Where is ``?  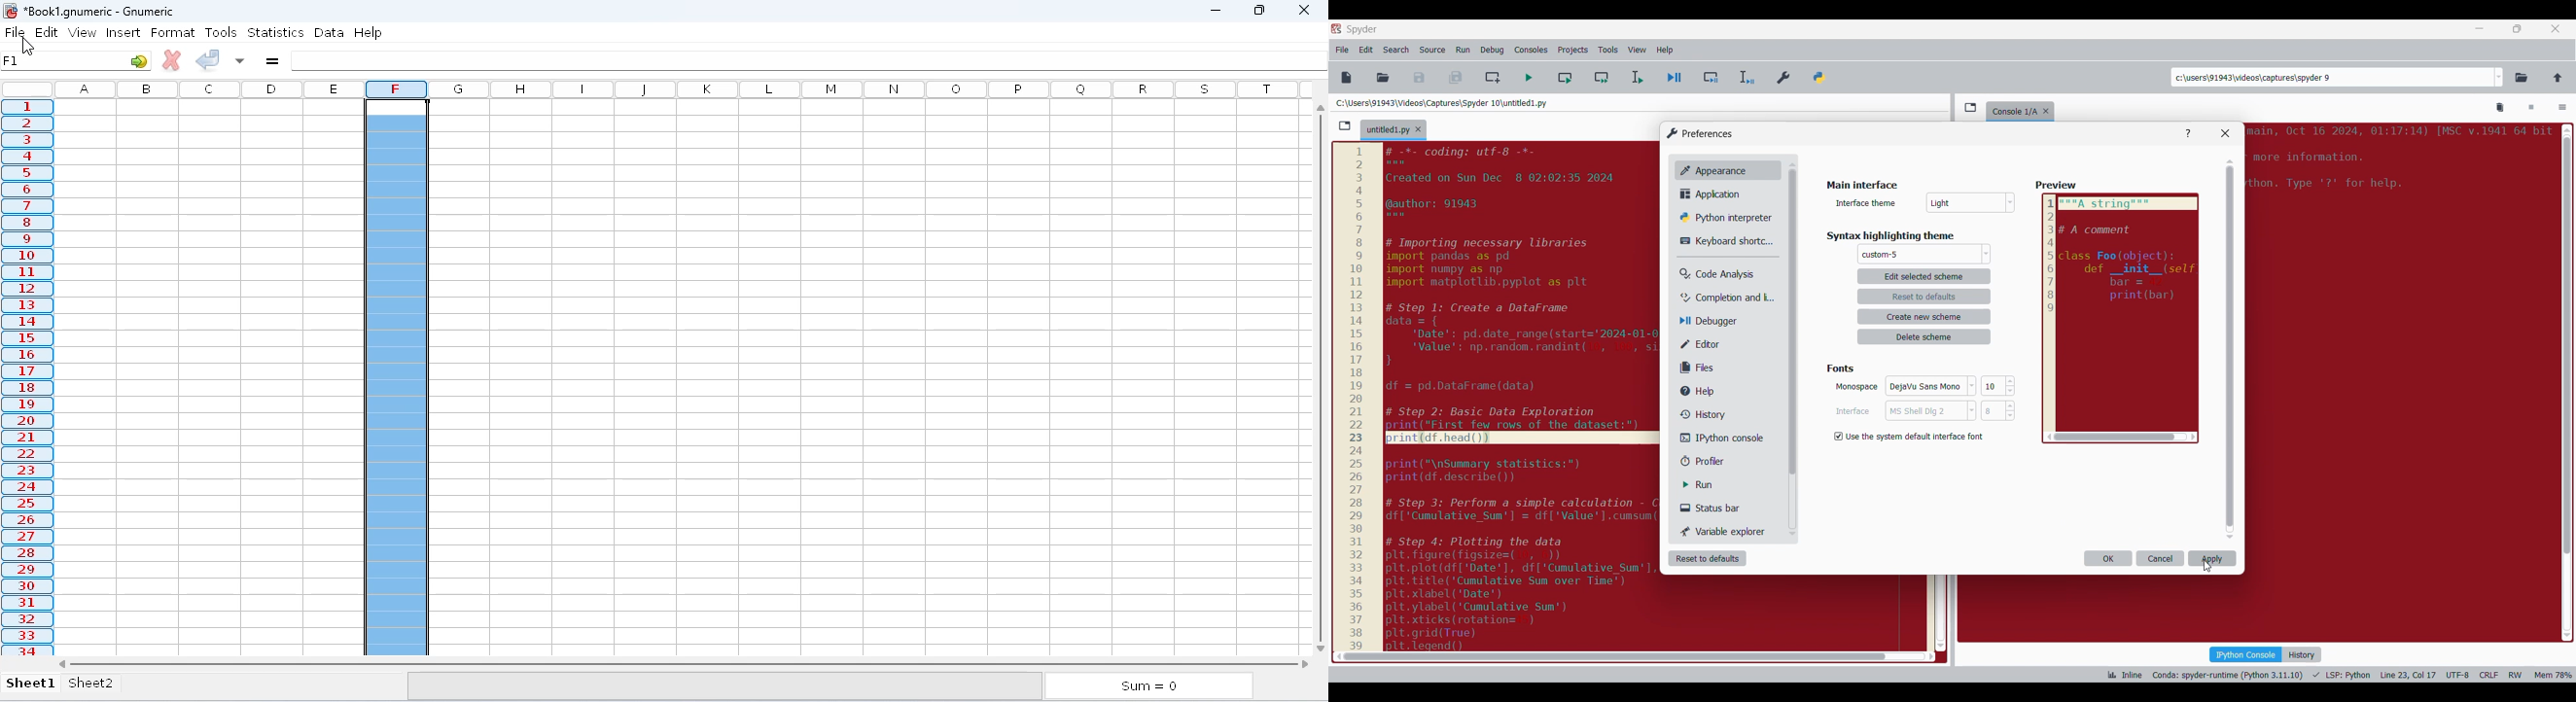  is located at coordinates (1972, 204).